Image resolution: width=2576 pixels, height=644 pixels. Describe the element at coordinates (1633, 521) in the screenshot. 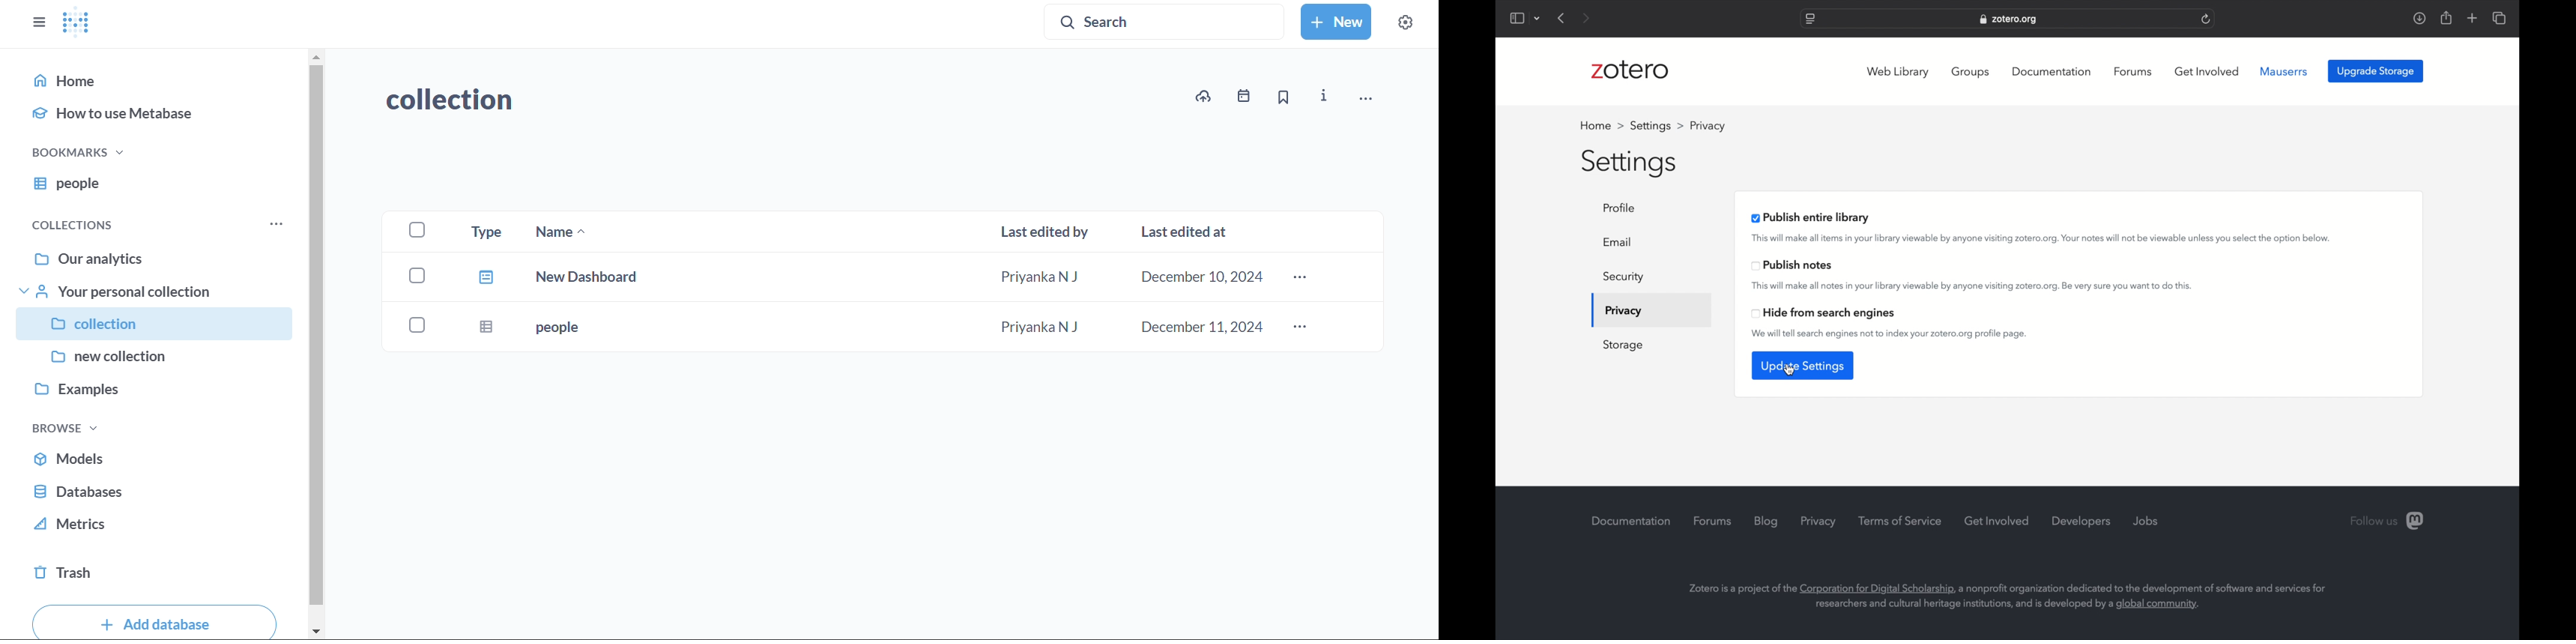

I see `documentation` at that location.